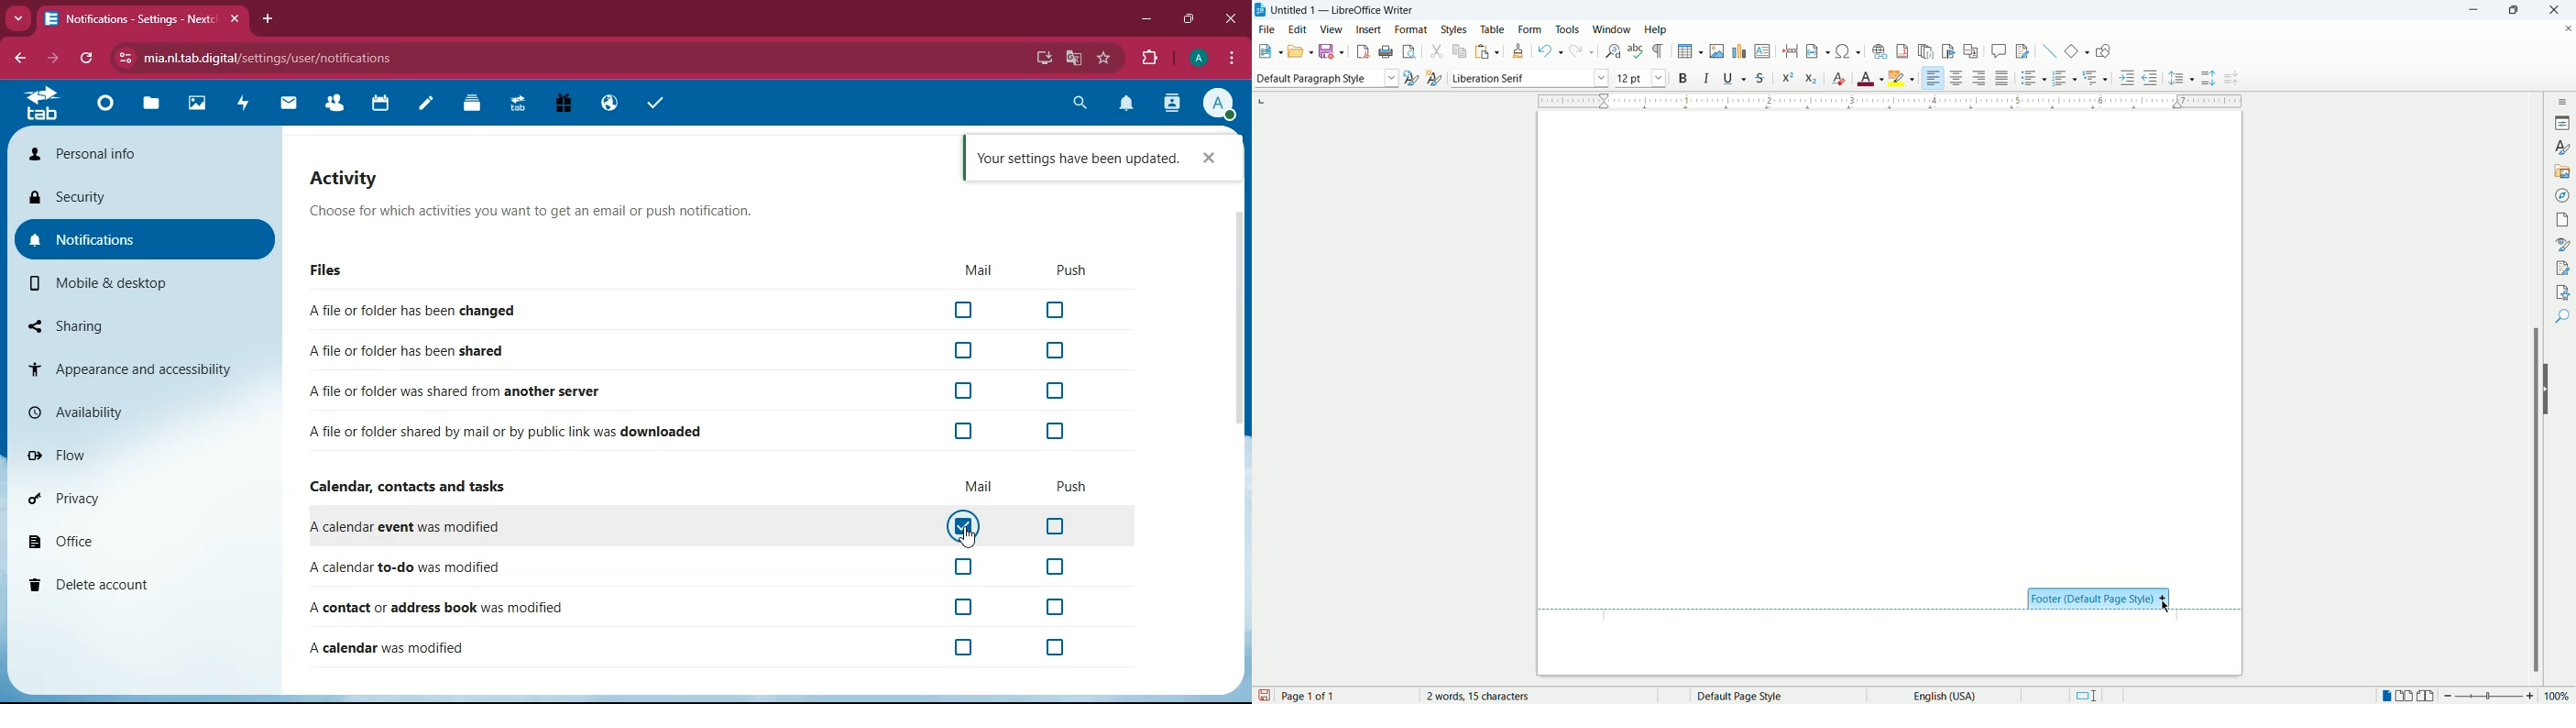 The height and width of the screenshot is (728, 2576). What do you see at coordinates (1569, 28) in the screenshot?
I see `tools` at bounding box center [1569, 28].